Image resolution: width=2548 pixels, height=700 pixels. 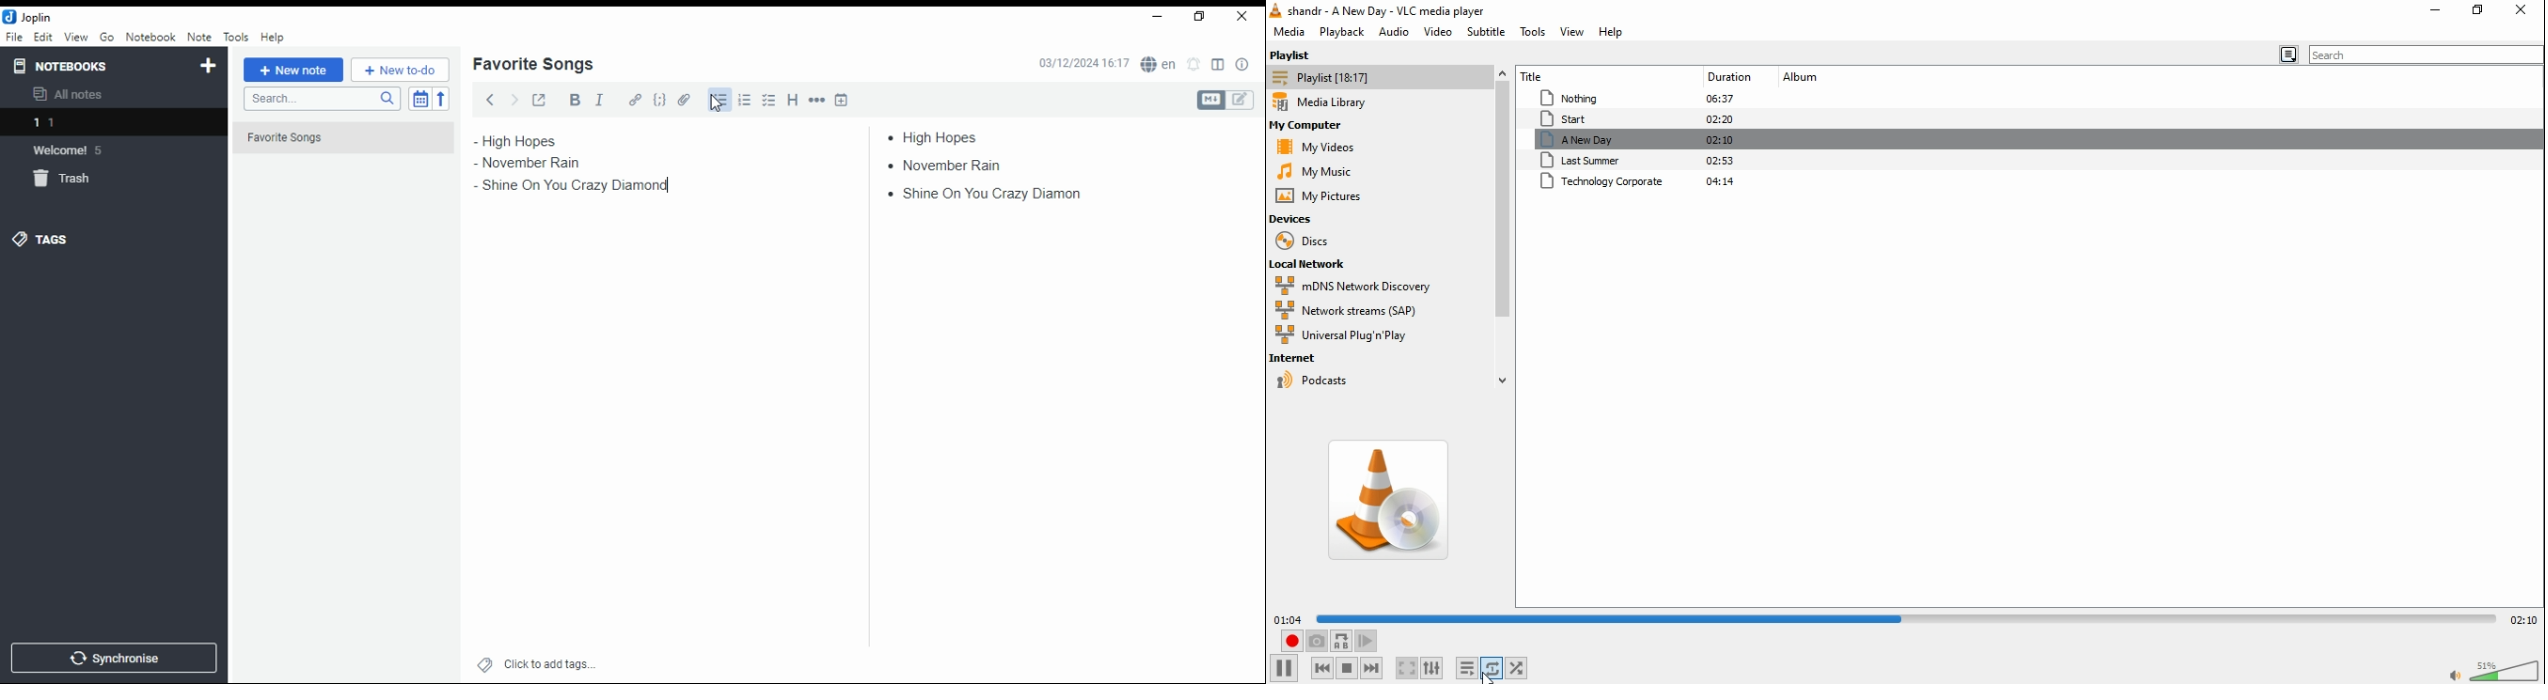 What do you see at coordinates (550, 661) in the screenshot?
I see `click to add tags` at bounding box center [550, 661].